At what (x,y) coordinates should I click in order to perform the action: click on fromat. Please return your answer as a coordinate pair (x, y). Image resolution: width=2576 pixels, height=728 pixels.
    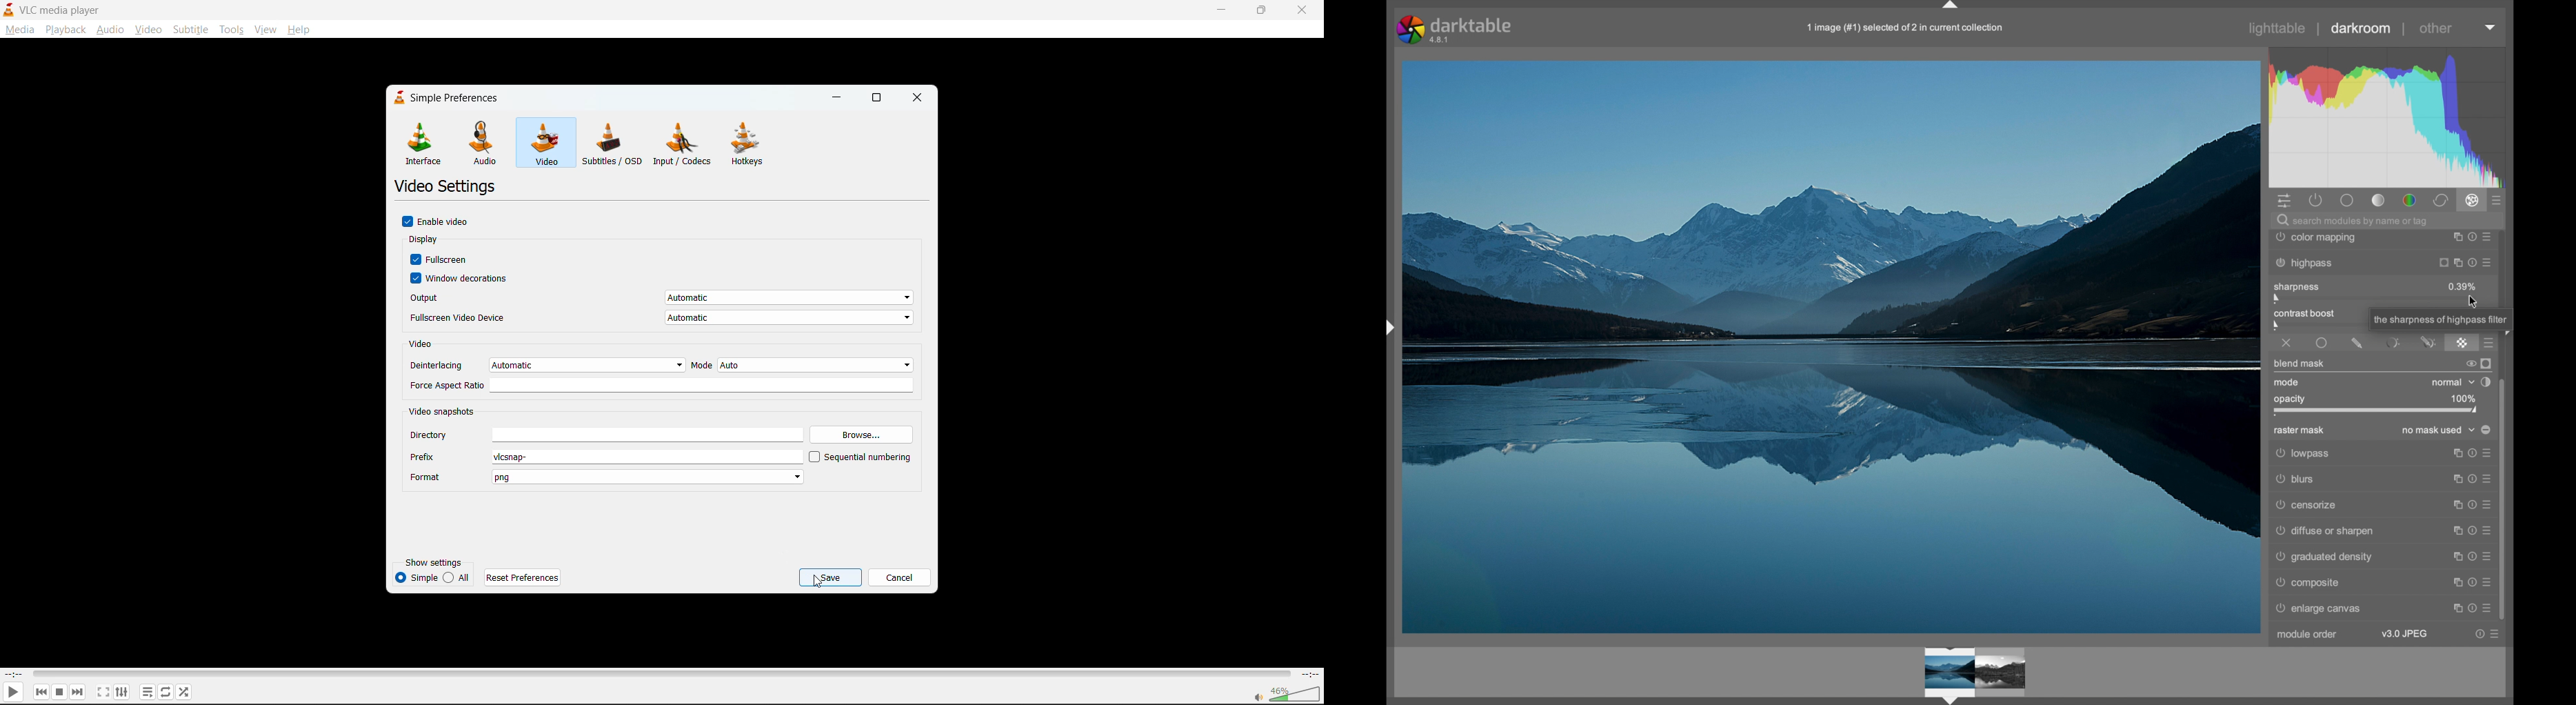
    Looking at the image, I should click on (611, 475).